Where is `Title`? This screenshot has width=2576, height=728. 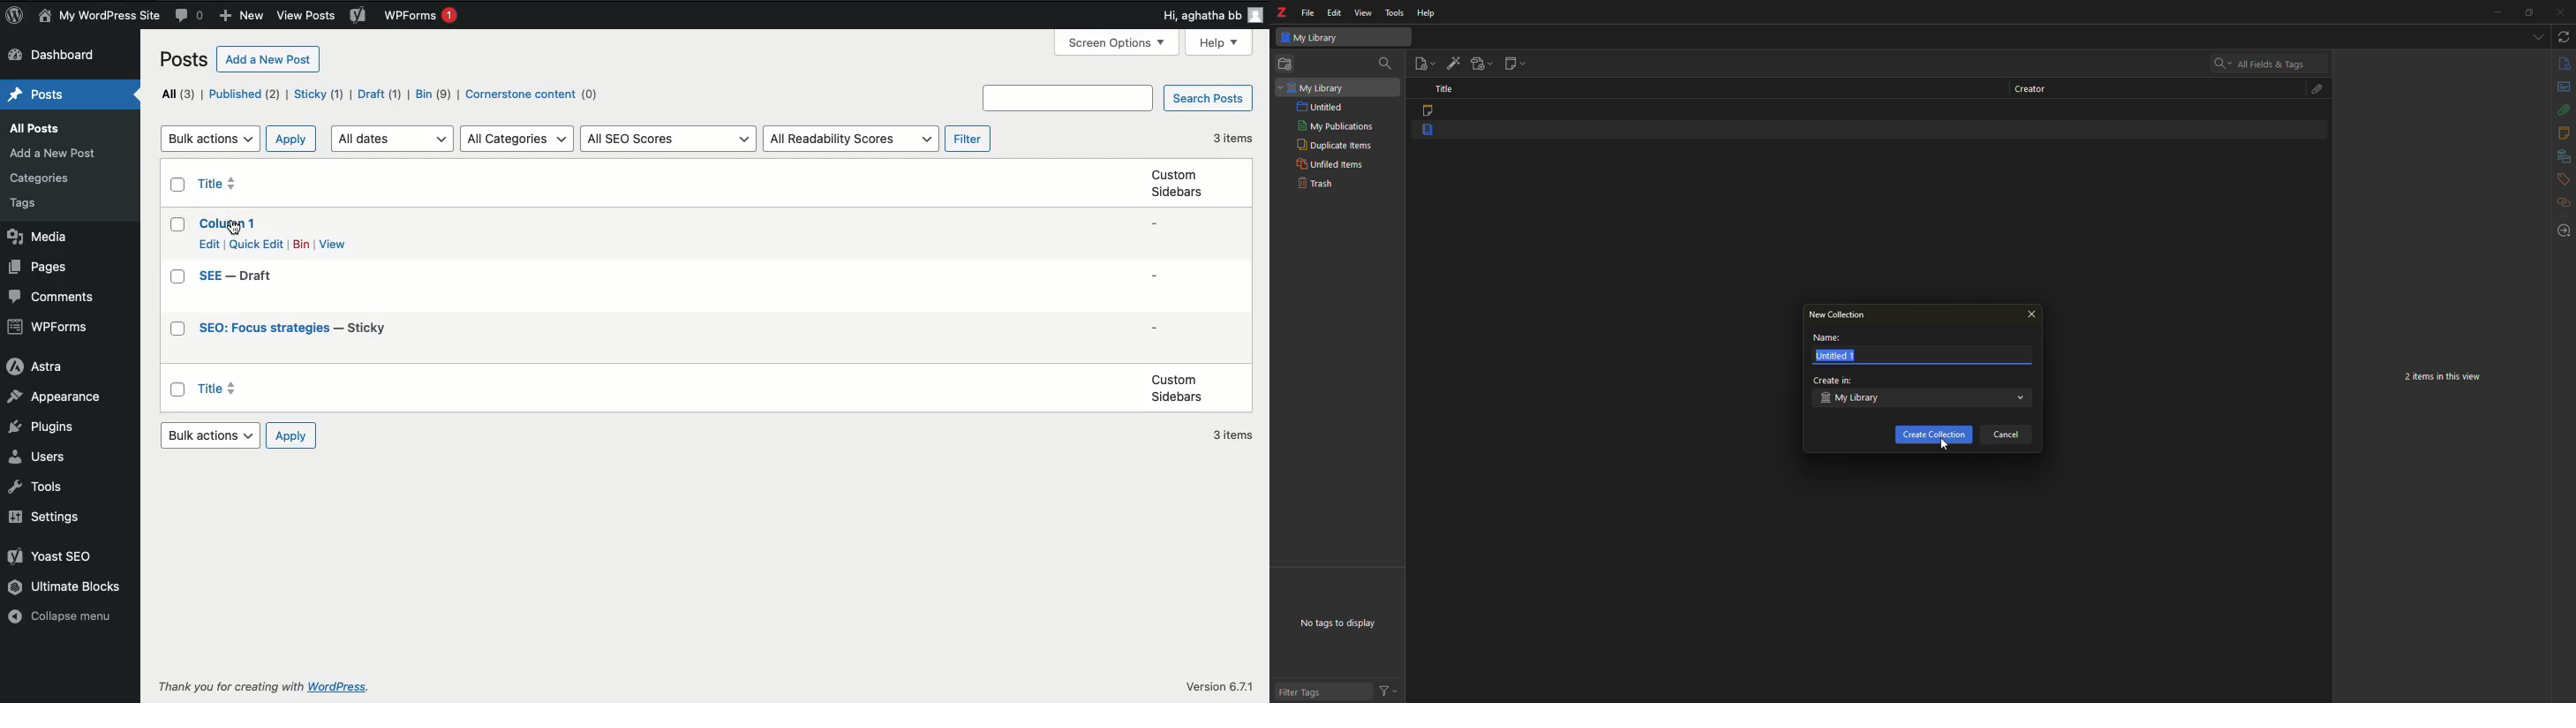 Title is located at coordinates (219, 185).